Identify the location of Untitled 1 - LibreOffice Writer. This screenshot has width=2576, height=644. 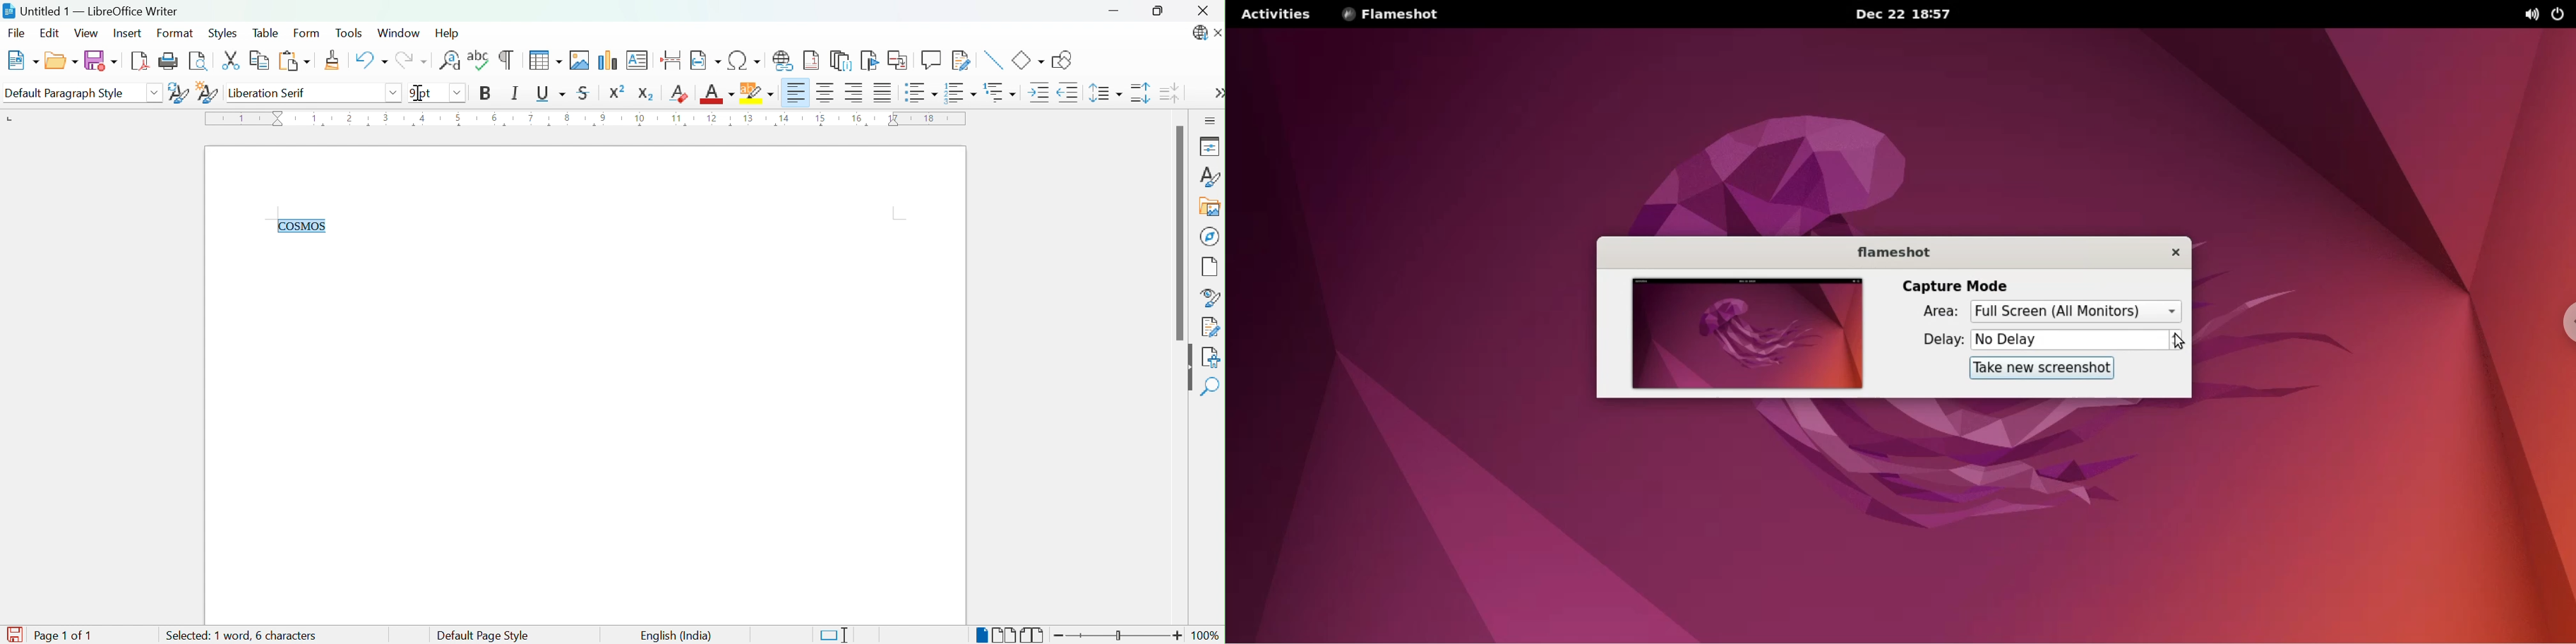
(91, 10).